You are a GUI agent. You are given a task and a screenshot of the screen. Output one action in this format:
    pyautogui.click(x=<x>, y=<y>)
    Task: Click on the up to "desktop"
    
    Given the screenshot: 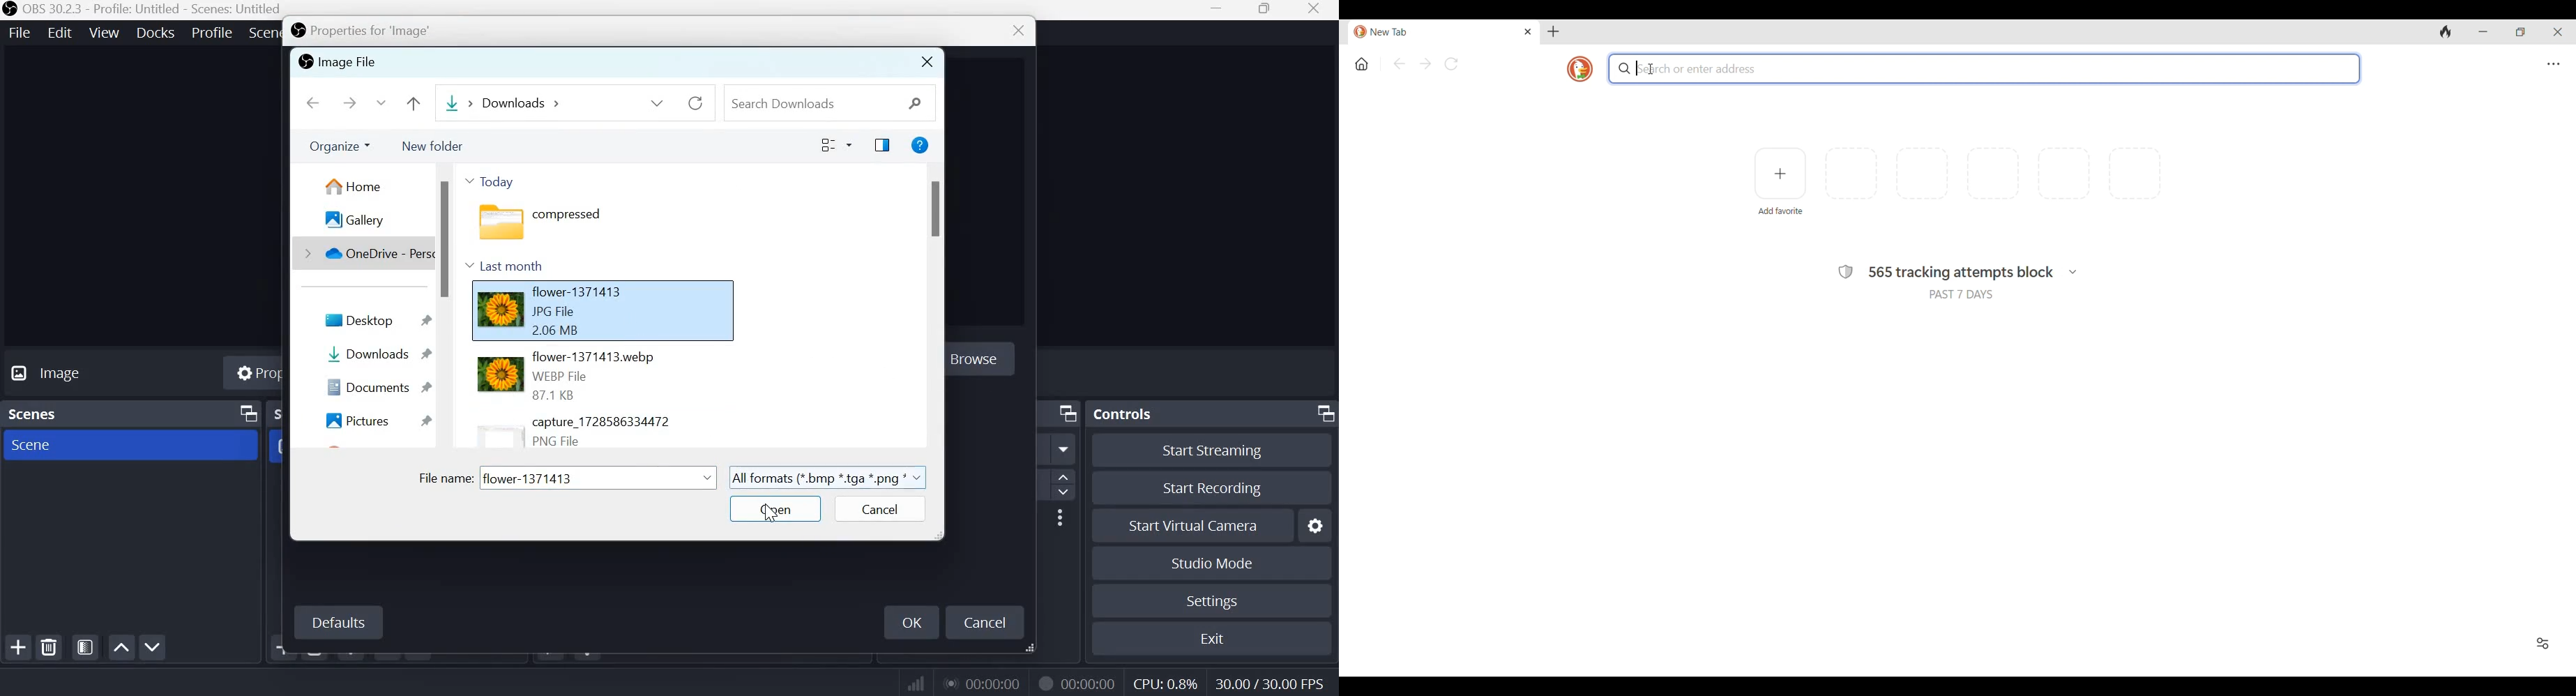 What is the action you would take?
    pyautogui.click(x=411, y=101)
    